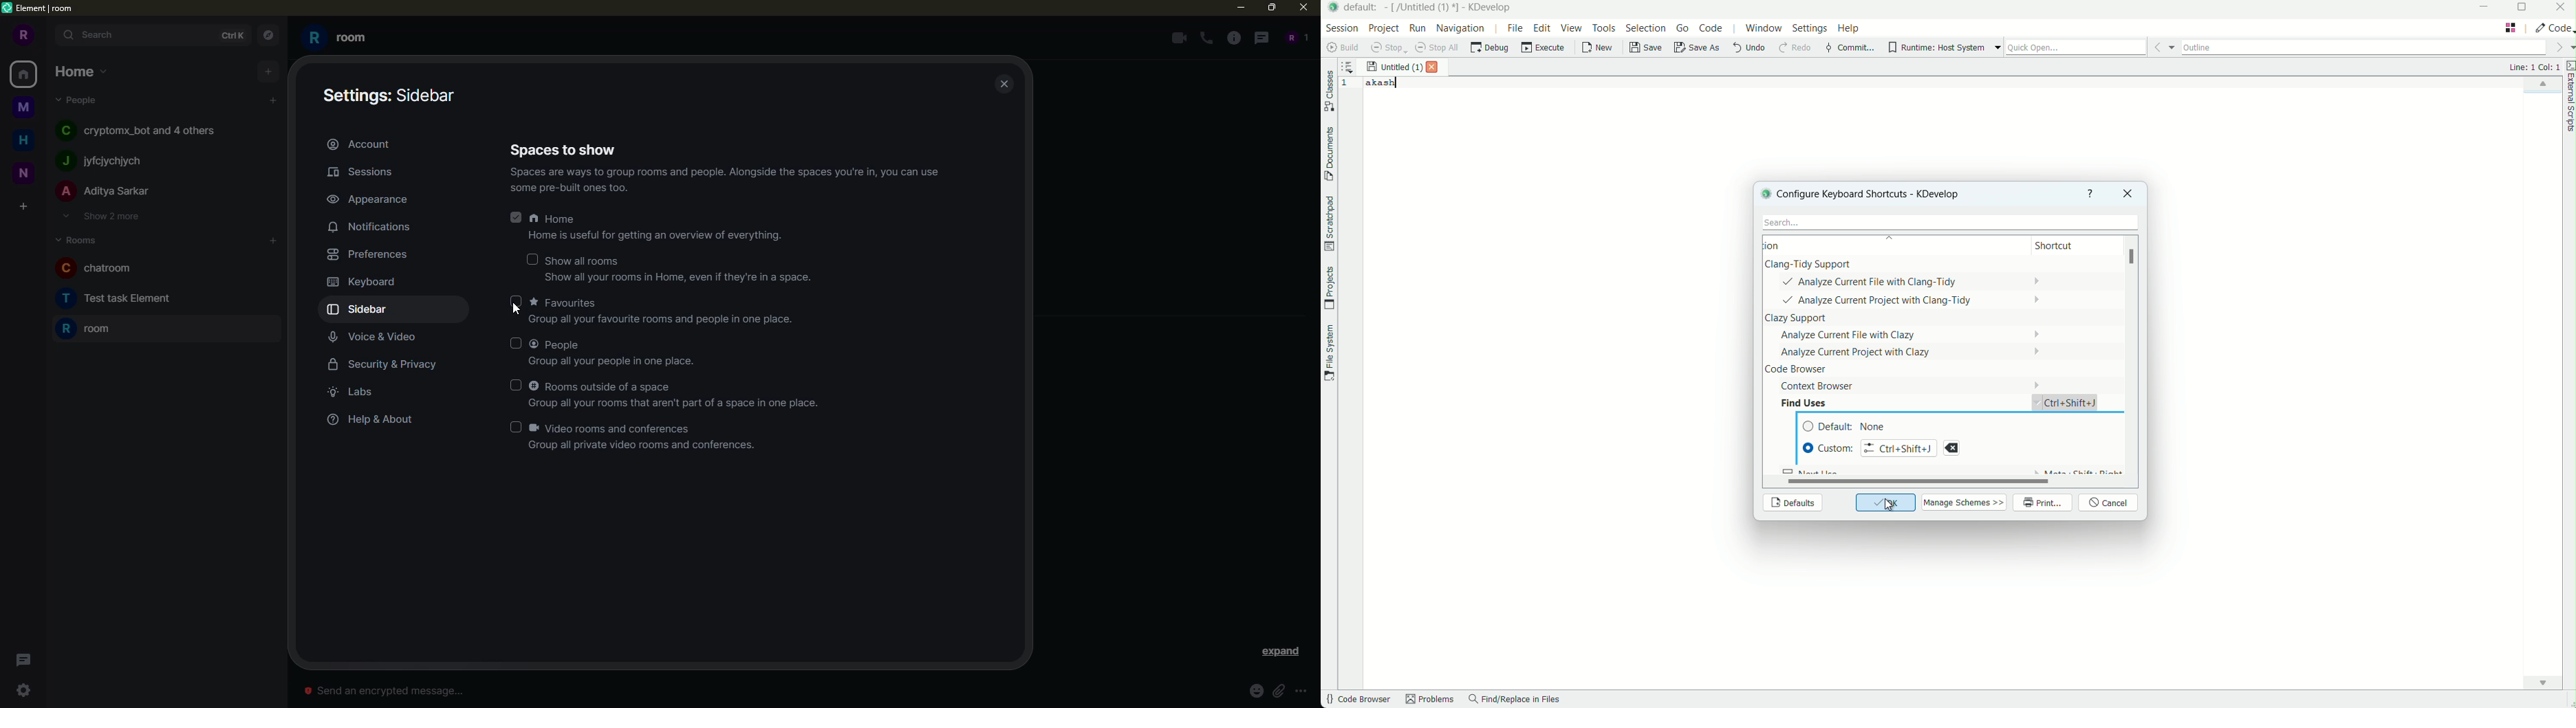 The image size is (2576, 728). I want to click on attach, so click(1278, 690).